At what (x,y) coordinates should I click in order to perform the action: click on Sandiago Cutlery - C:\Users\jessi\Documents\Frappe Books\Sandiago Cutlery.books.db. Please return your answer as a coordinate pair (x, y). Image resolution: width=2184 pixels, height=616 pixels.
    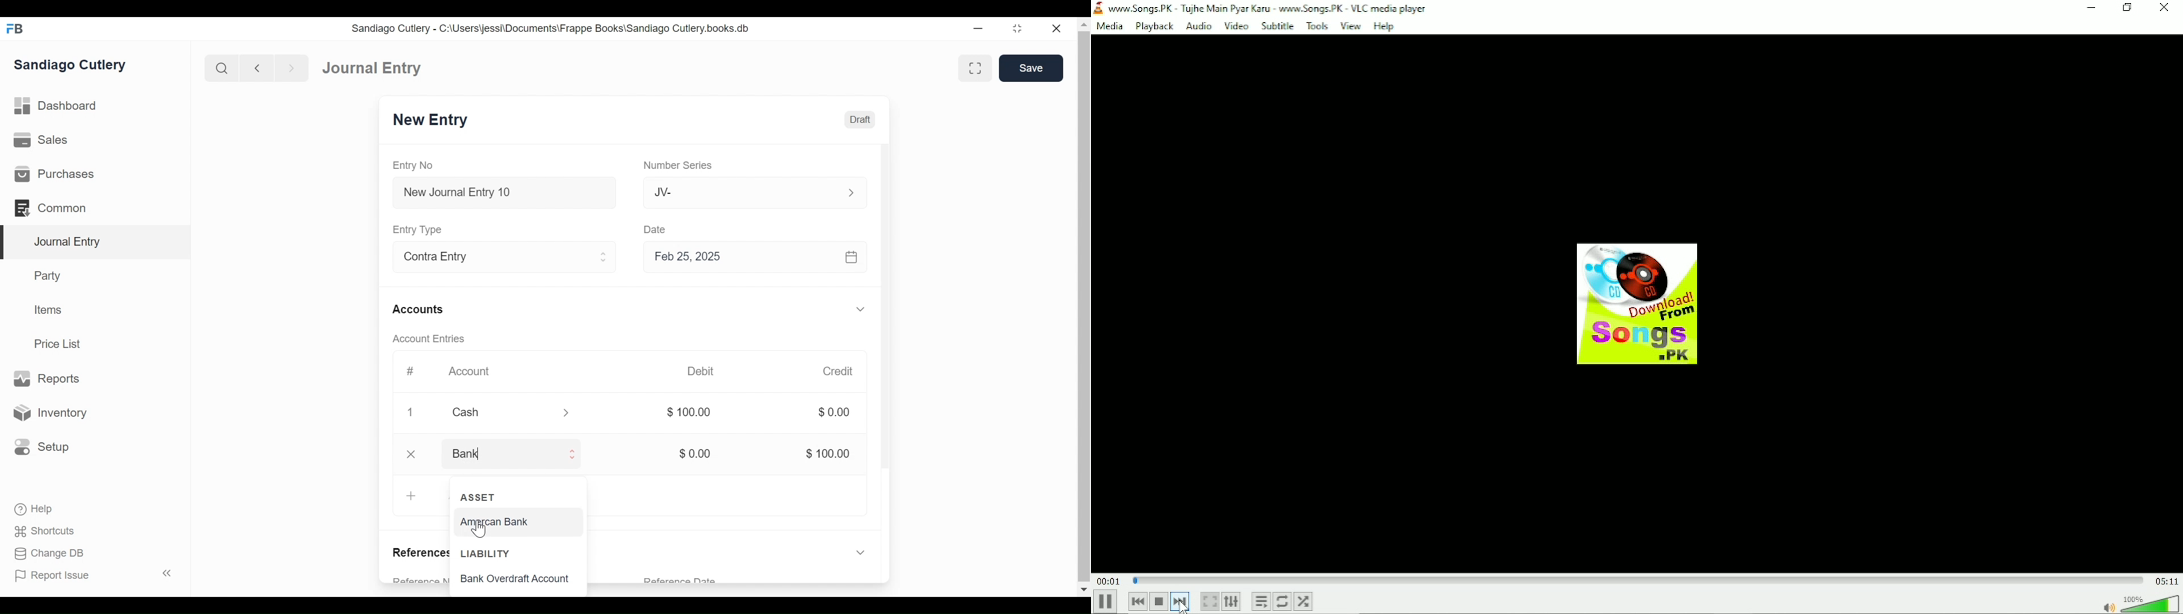
    Looking at the image, I should click on (556, 30).